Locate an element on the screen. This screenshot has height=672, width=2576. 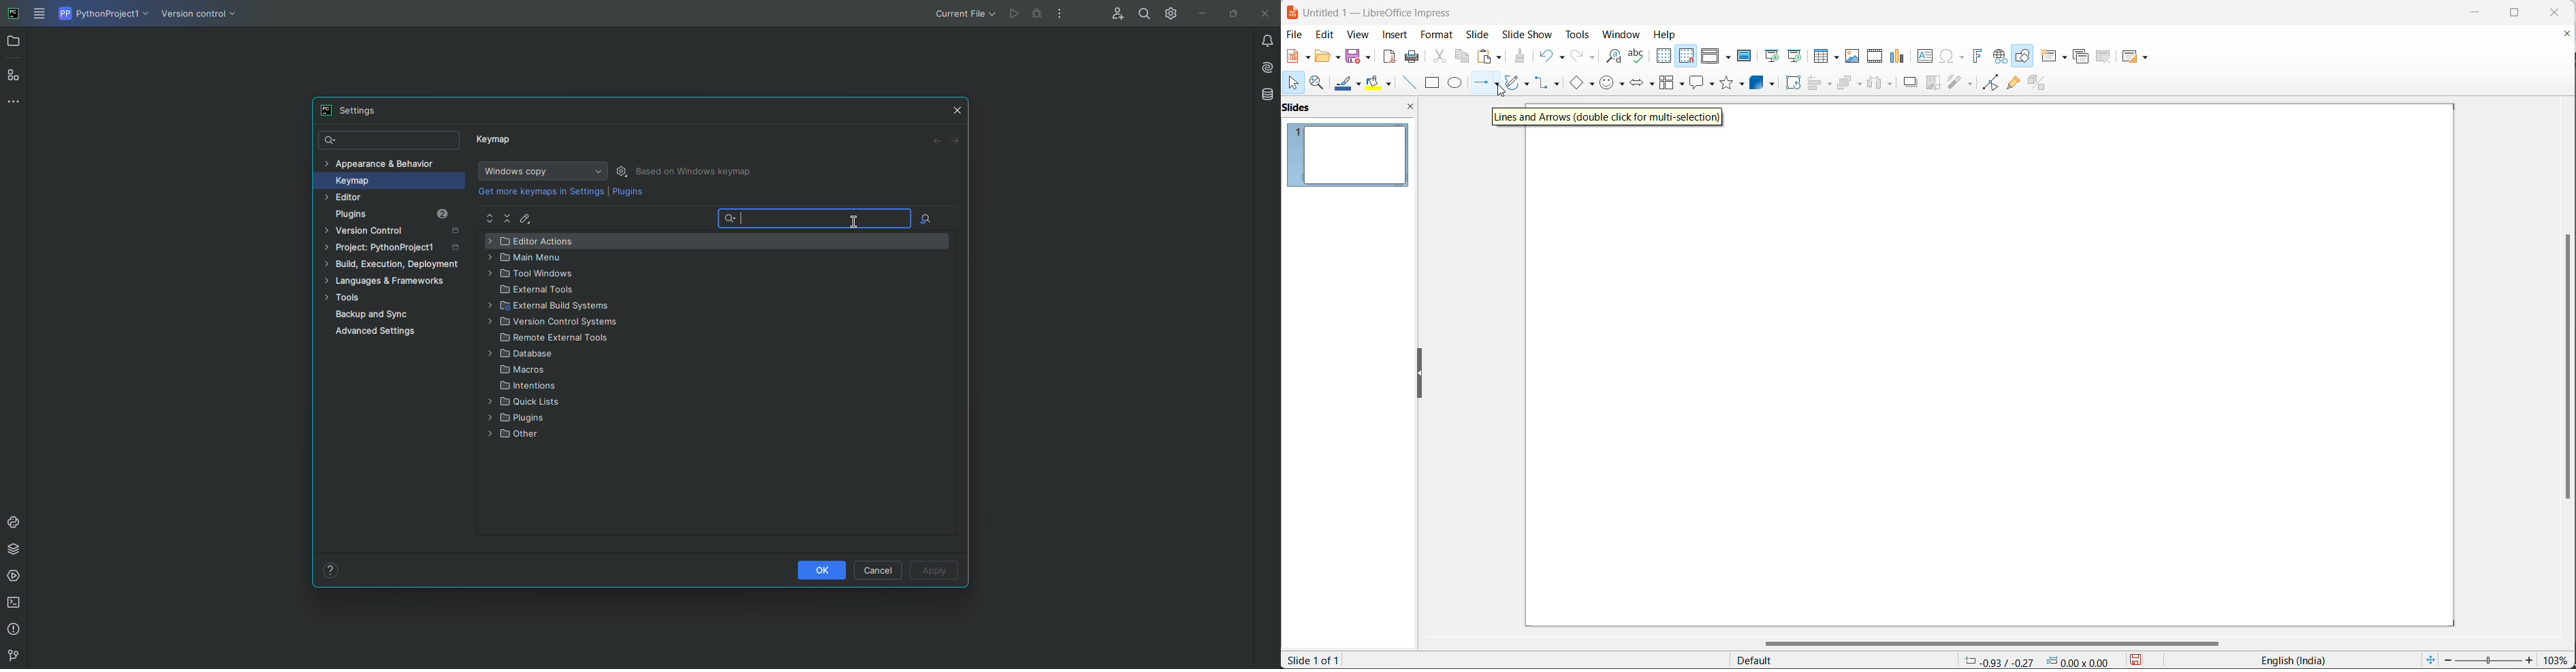
External Tools is located at coordinates (539, 291).